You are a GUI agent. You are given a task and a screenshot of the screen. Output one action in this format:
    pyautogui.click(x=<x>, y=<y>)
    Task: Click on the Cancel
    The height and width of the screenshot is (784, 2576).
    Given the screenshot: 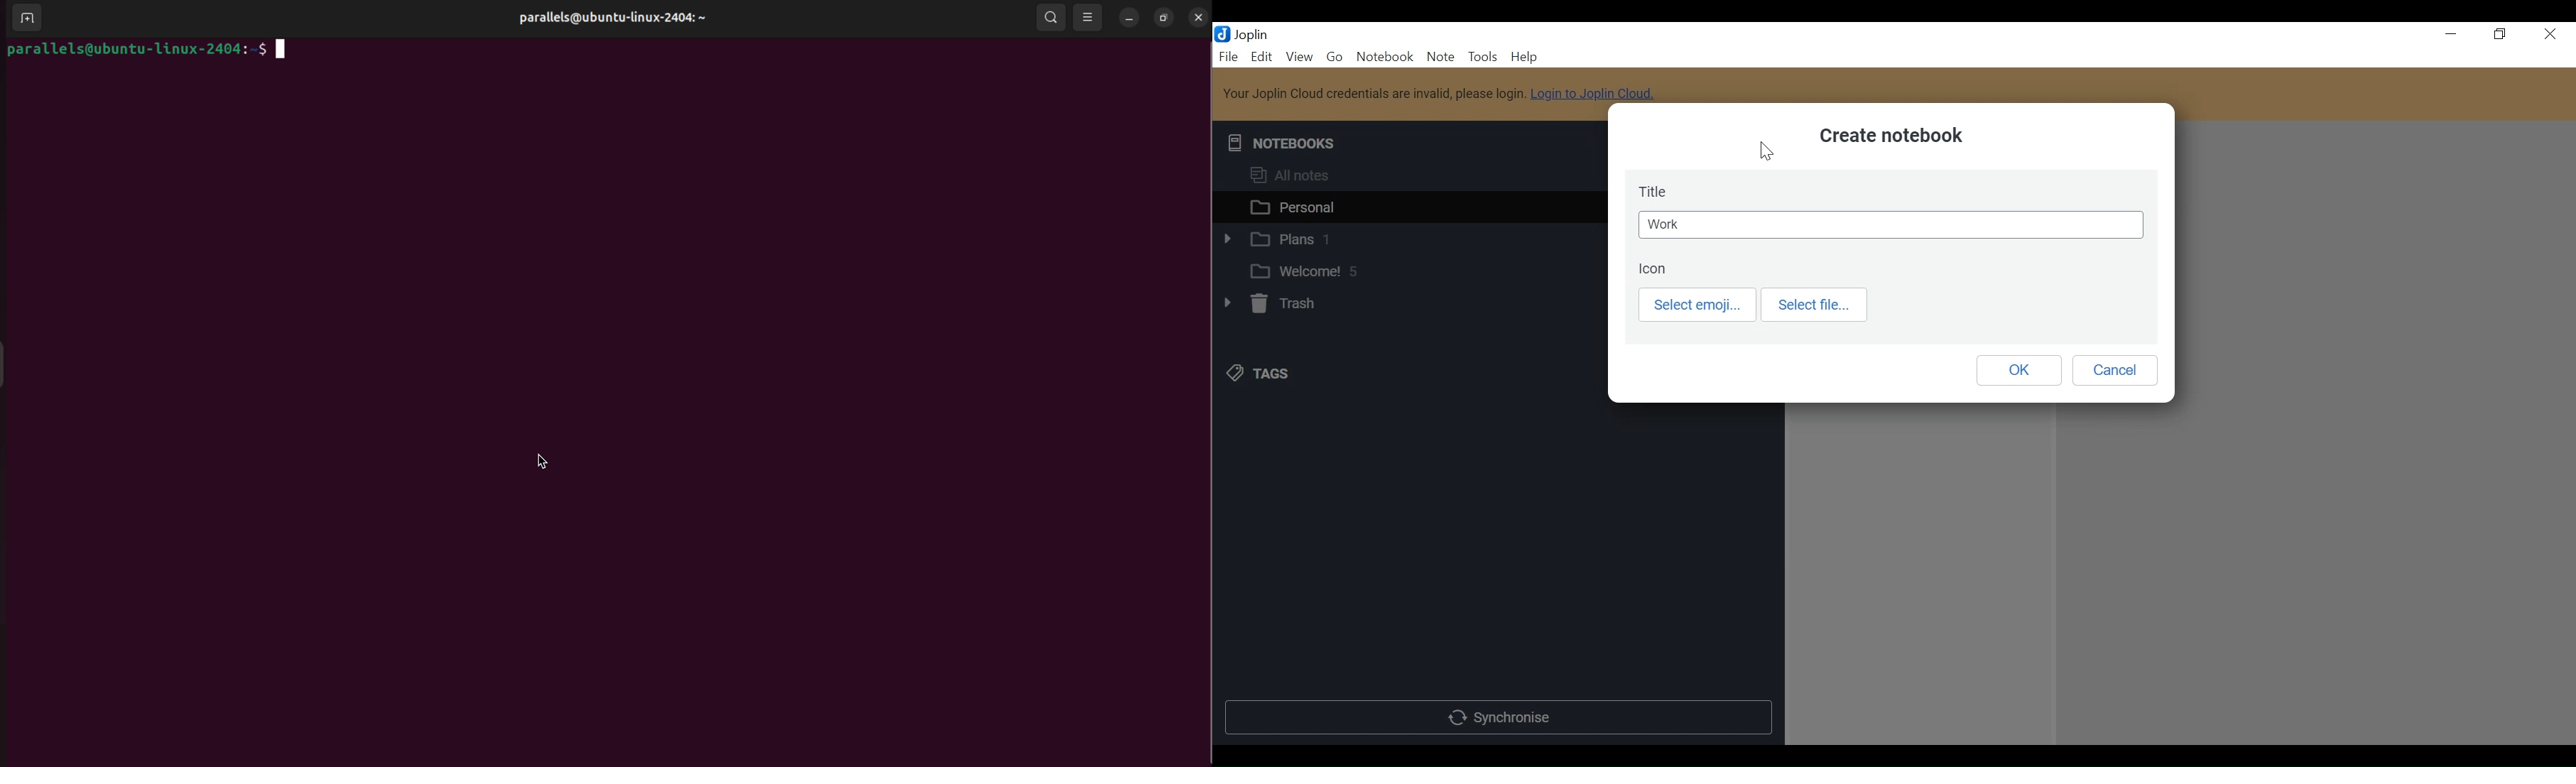 What is the action you would take?
    pyautogui.click(x=2114, y=370)
    